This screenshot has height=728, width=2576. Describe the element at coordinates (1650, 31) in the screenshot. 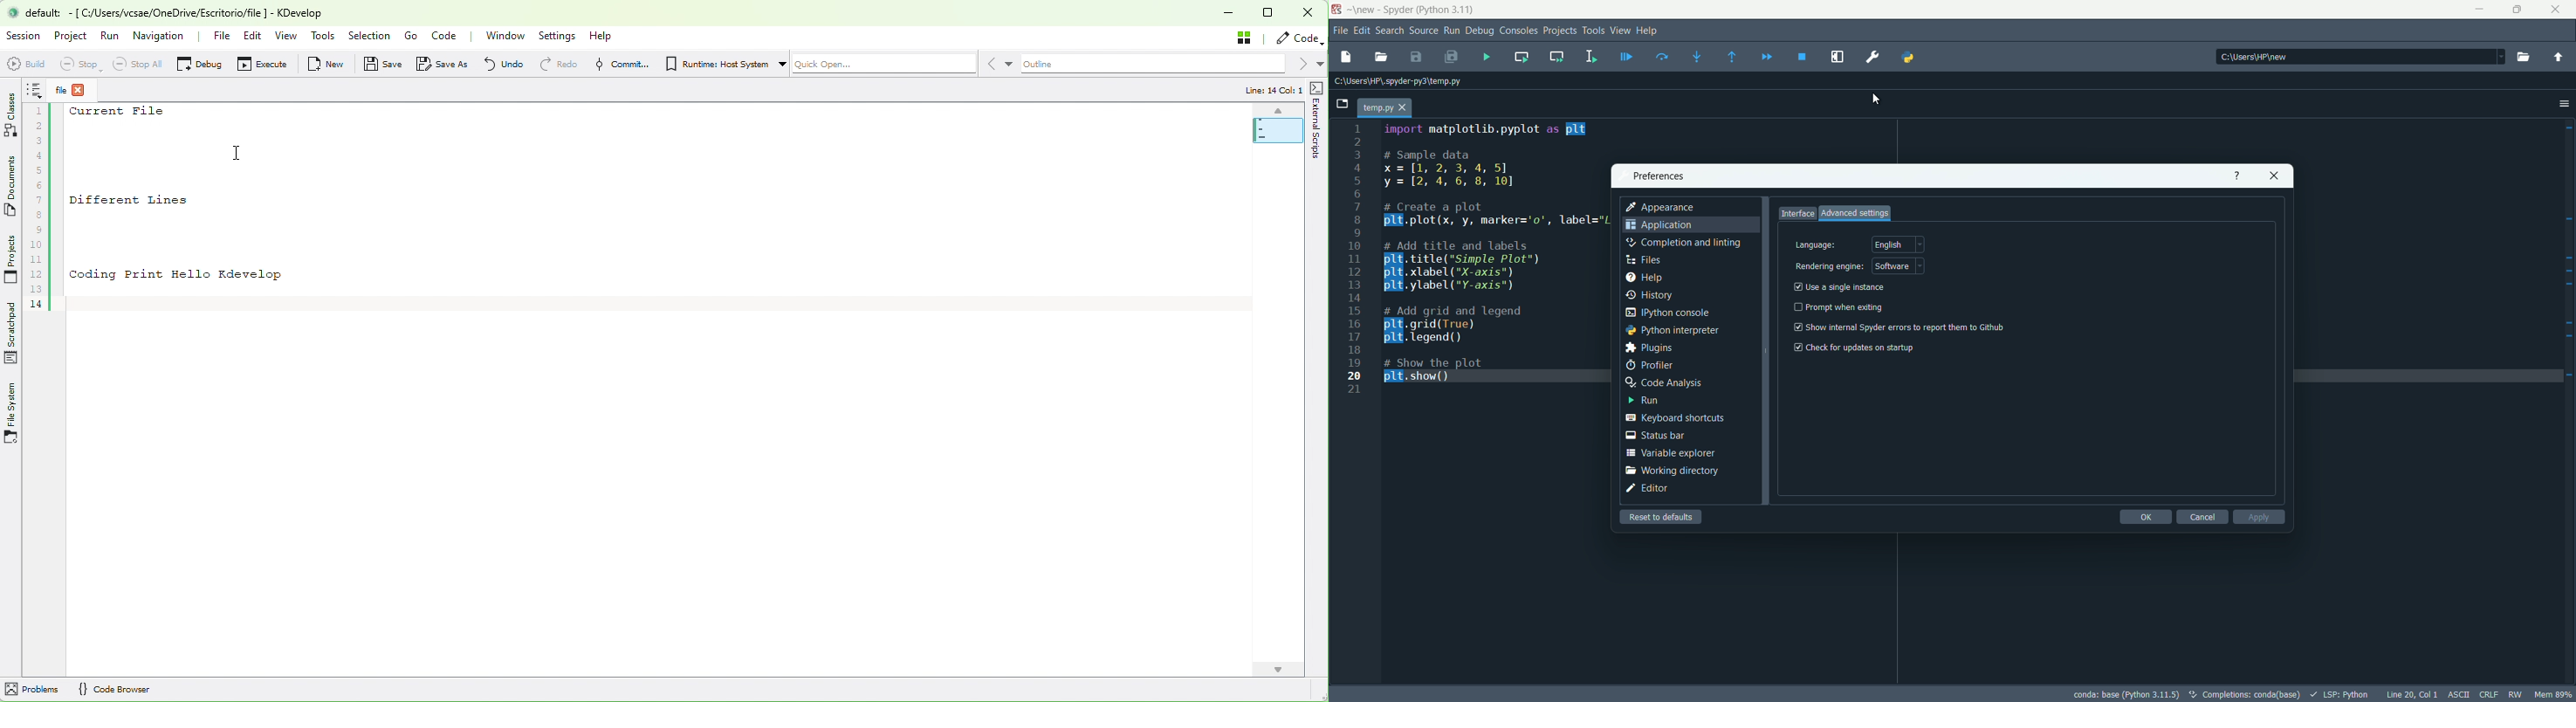

I see `help` at that location.